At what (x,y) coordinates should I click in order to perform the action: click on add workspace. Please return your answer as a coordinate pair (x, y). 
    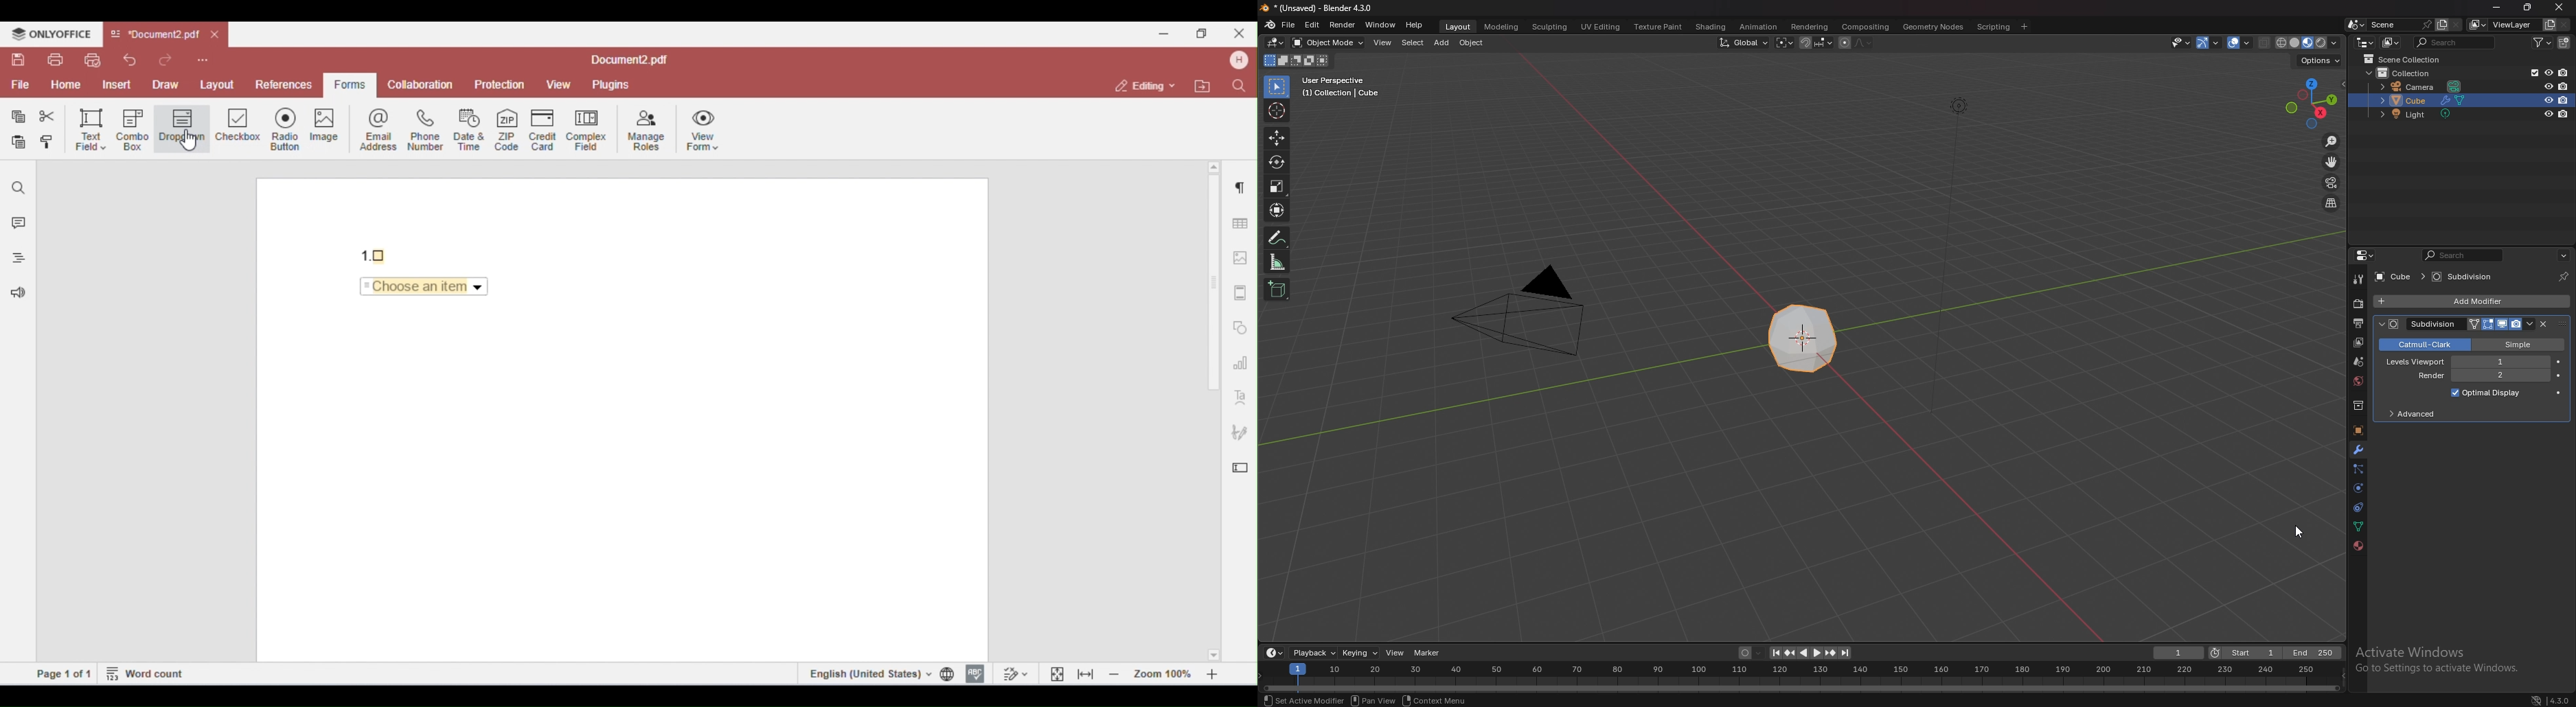
    Looking at the image, I should click on (2024, 27).